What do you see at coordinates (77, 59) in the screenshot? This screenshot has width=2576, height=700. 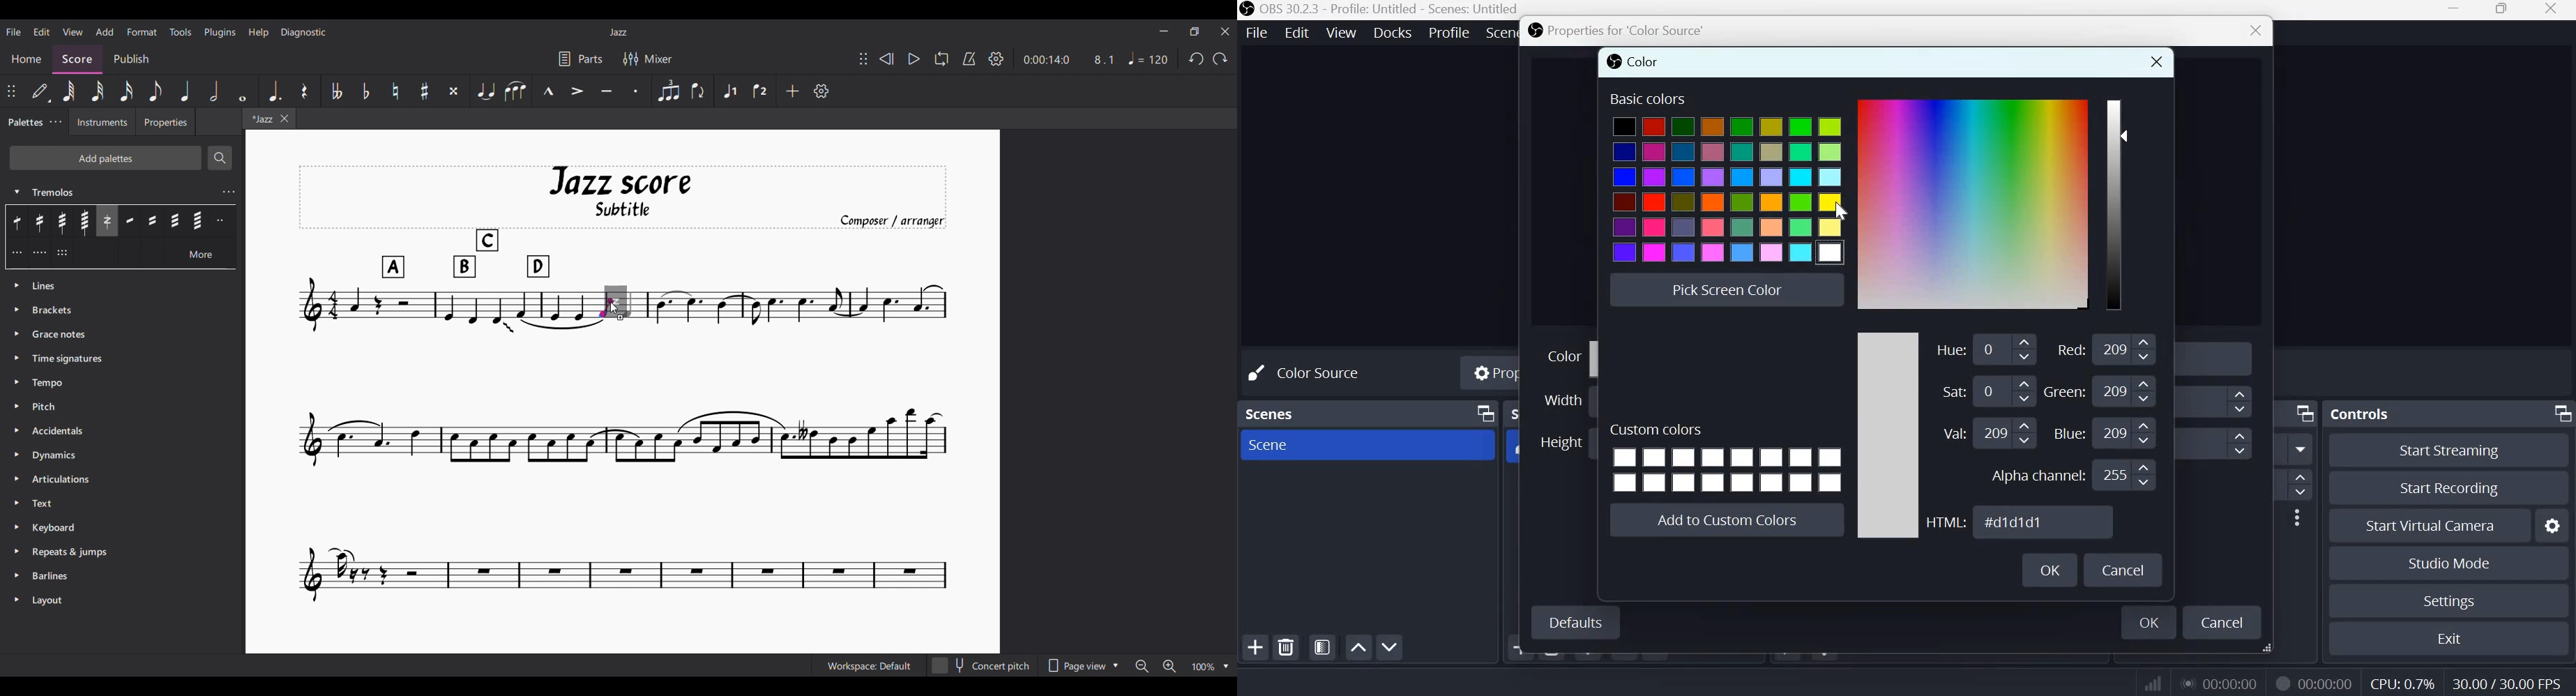 I see `Score` at bounding box center [77, 59].